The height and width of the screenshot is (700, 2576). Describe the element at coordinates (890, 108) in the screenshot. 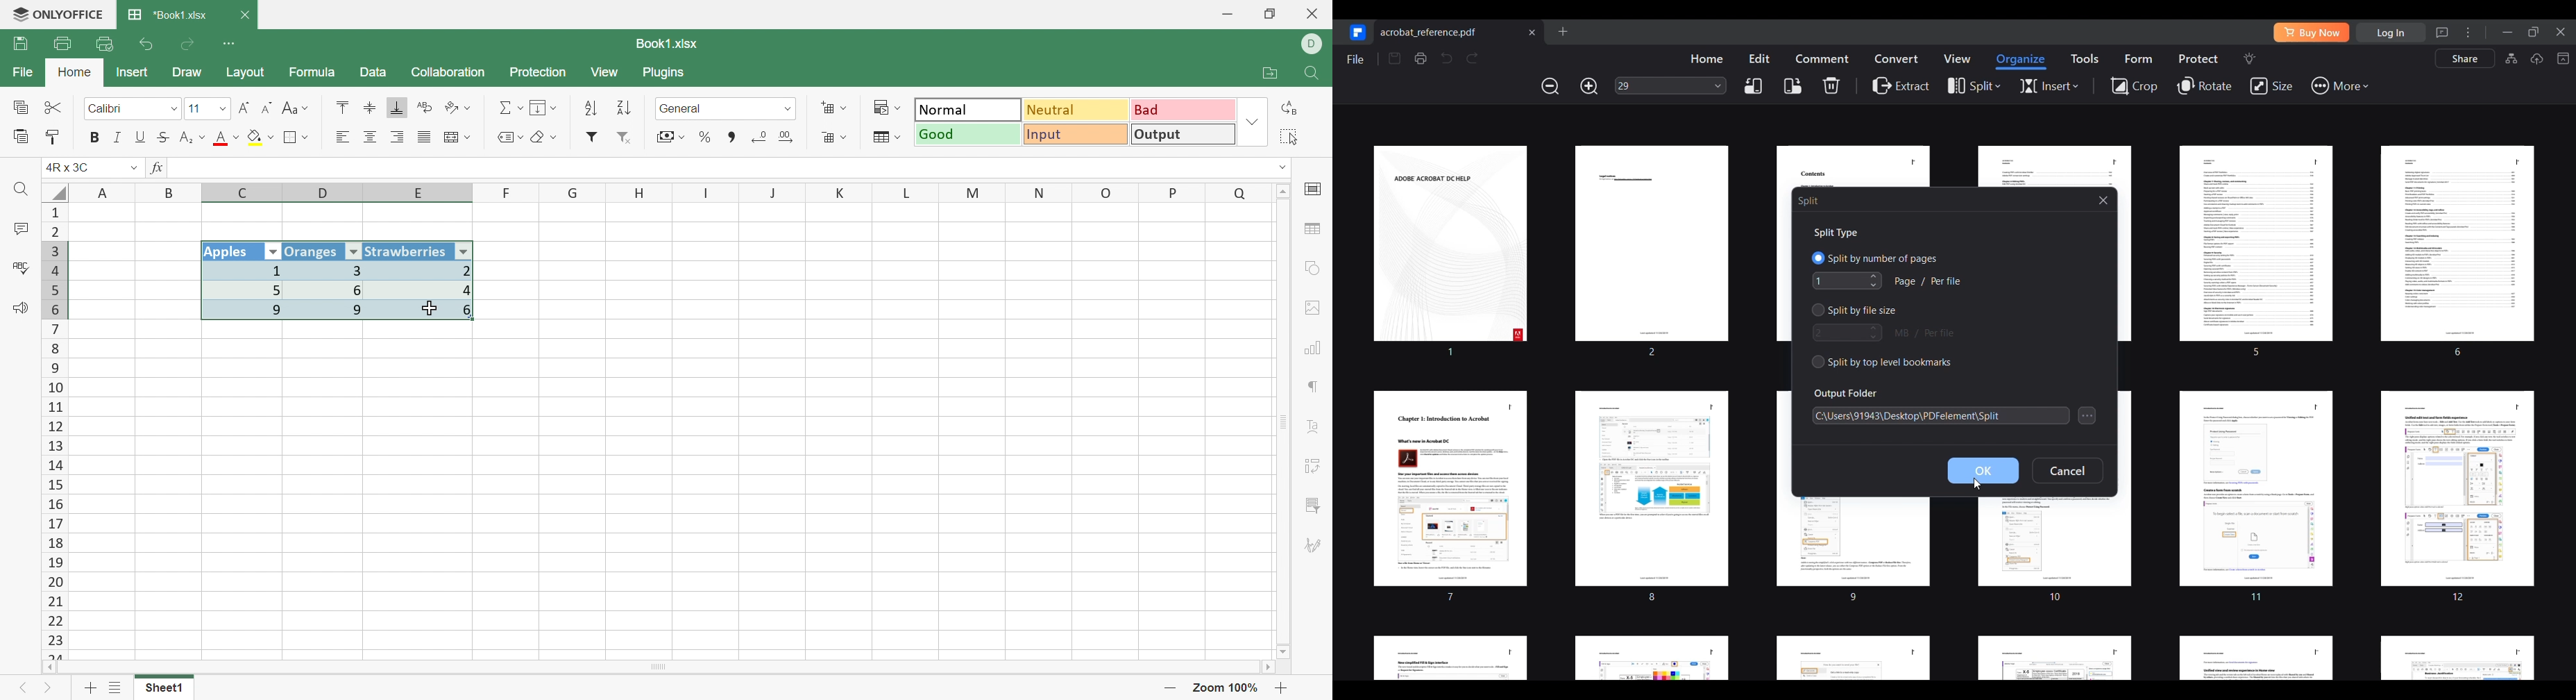

I see `Conditional formatting` at that location.